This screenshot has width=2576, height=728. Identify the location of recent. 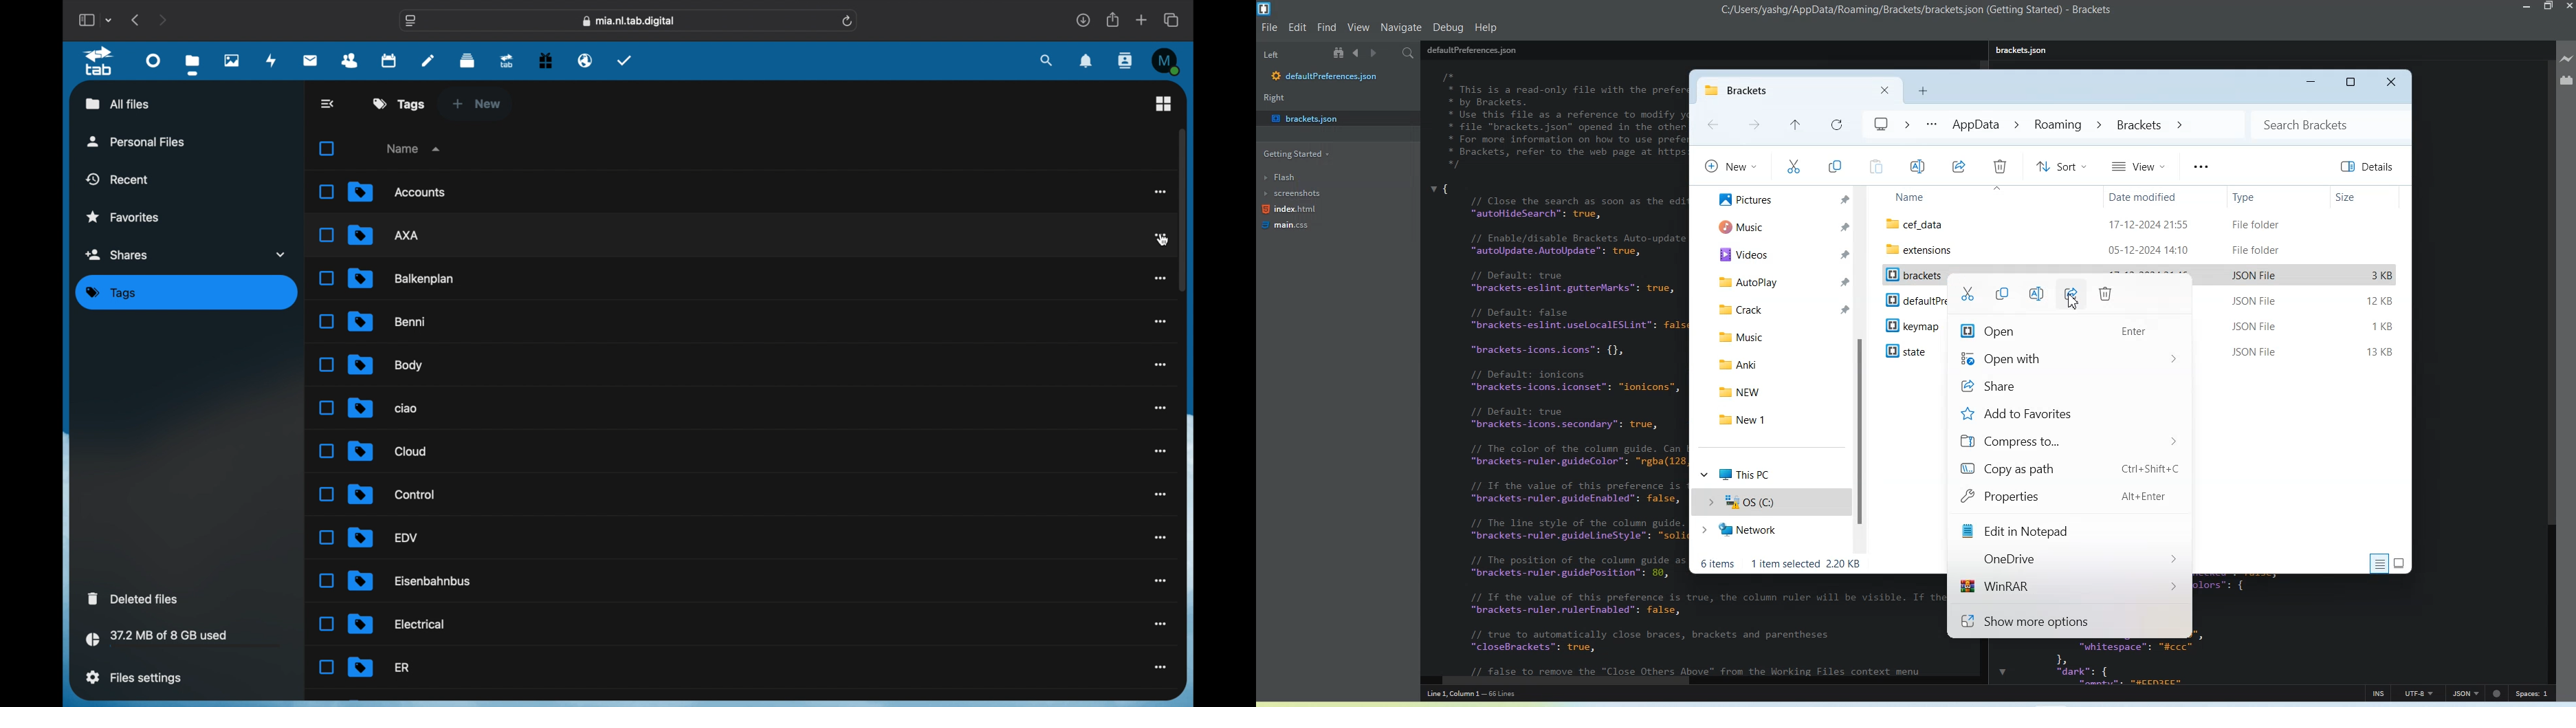
(118, 179).